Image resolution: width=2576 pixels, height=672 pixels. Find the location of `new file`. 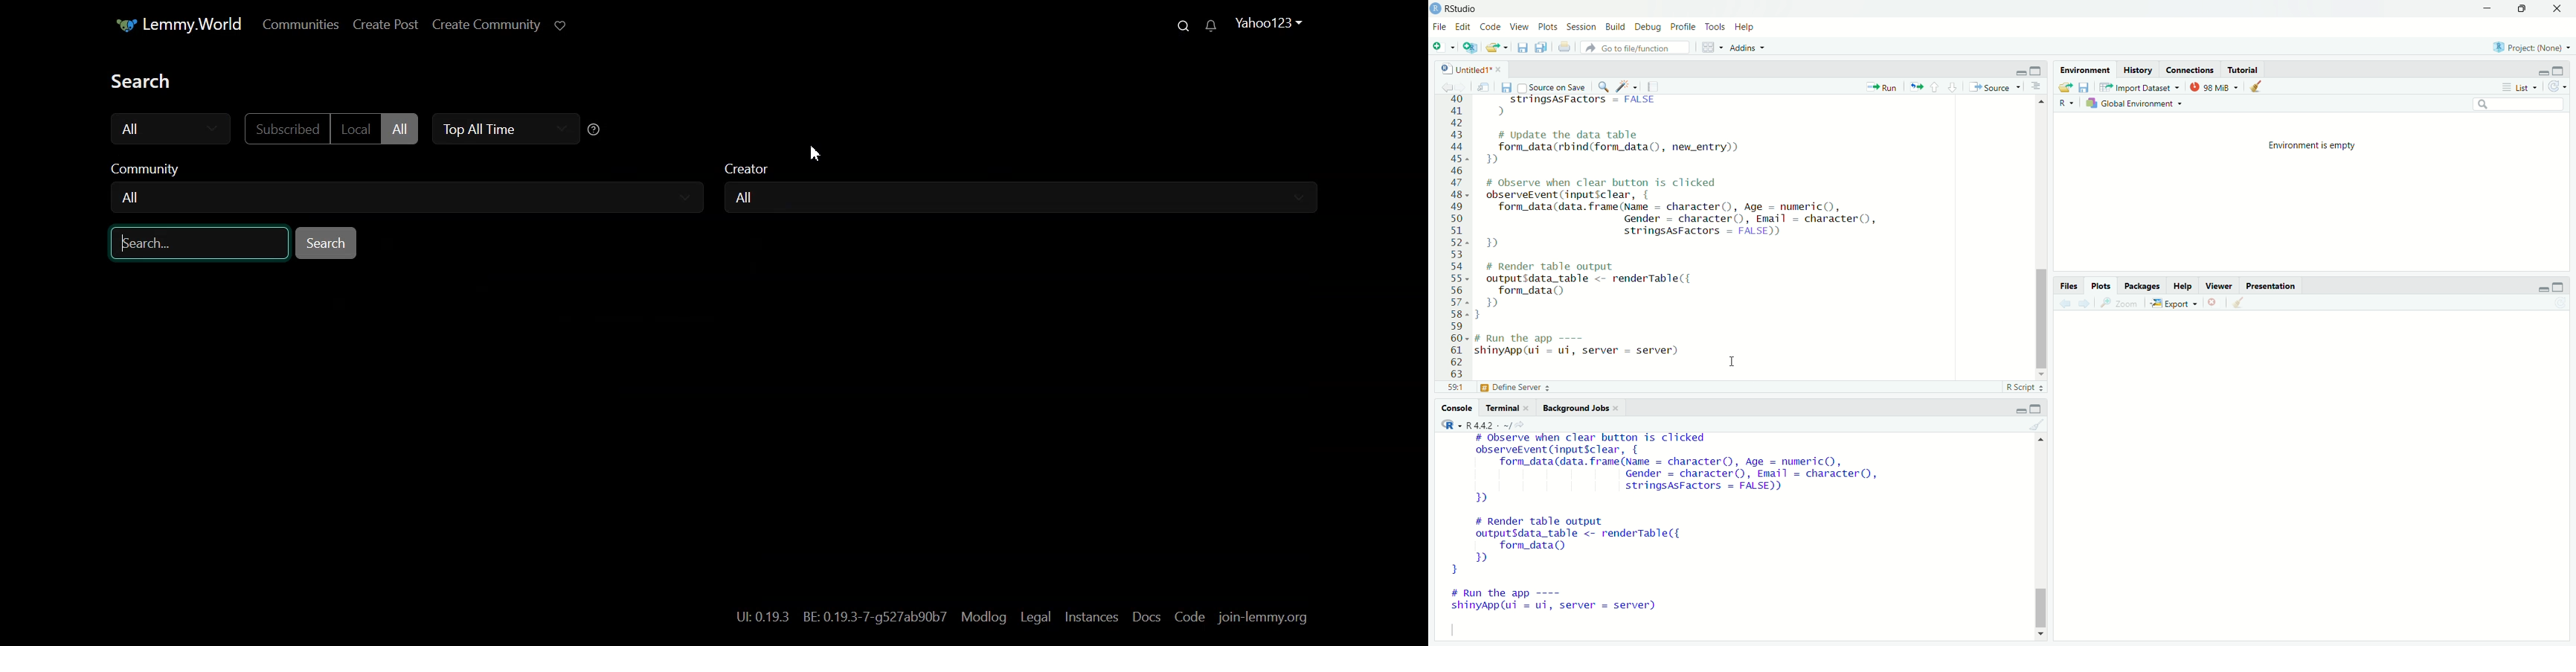

new file is located at coordinates (1443, 47).